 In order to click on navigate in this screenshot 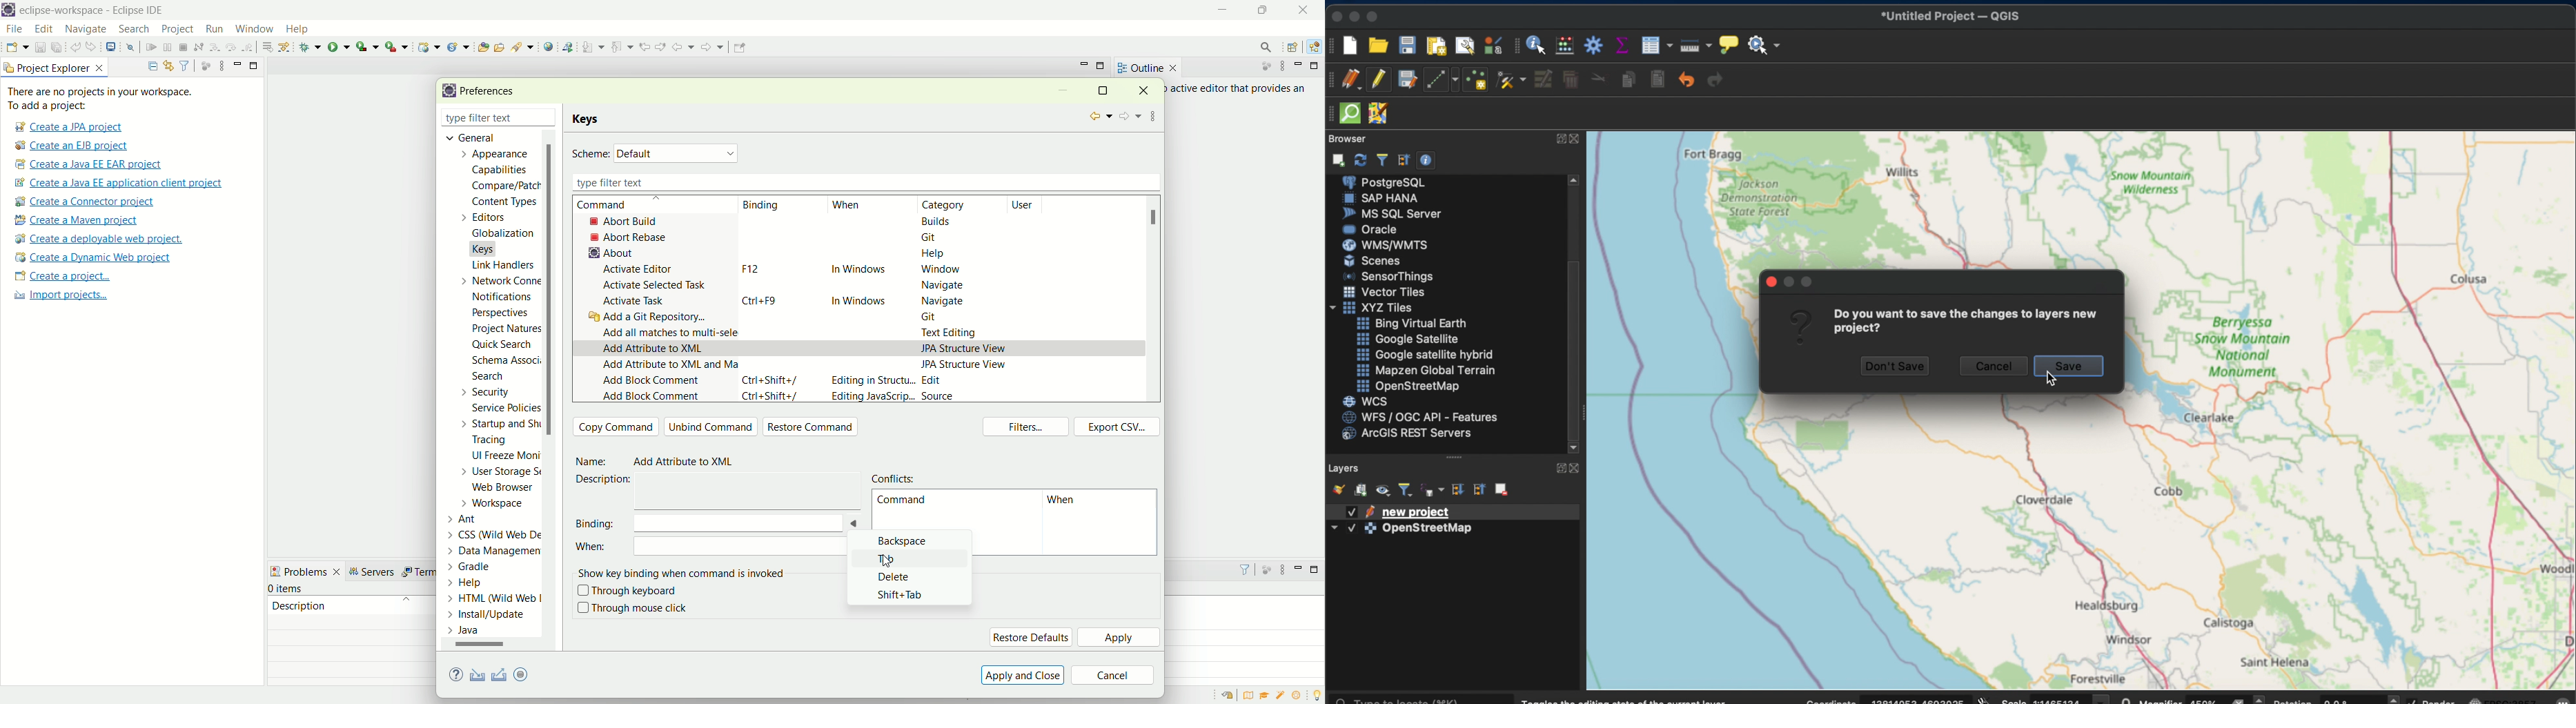, I will do `click(943, 300)`.